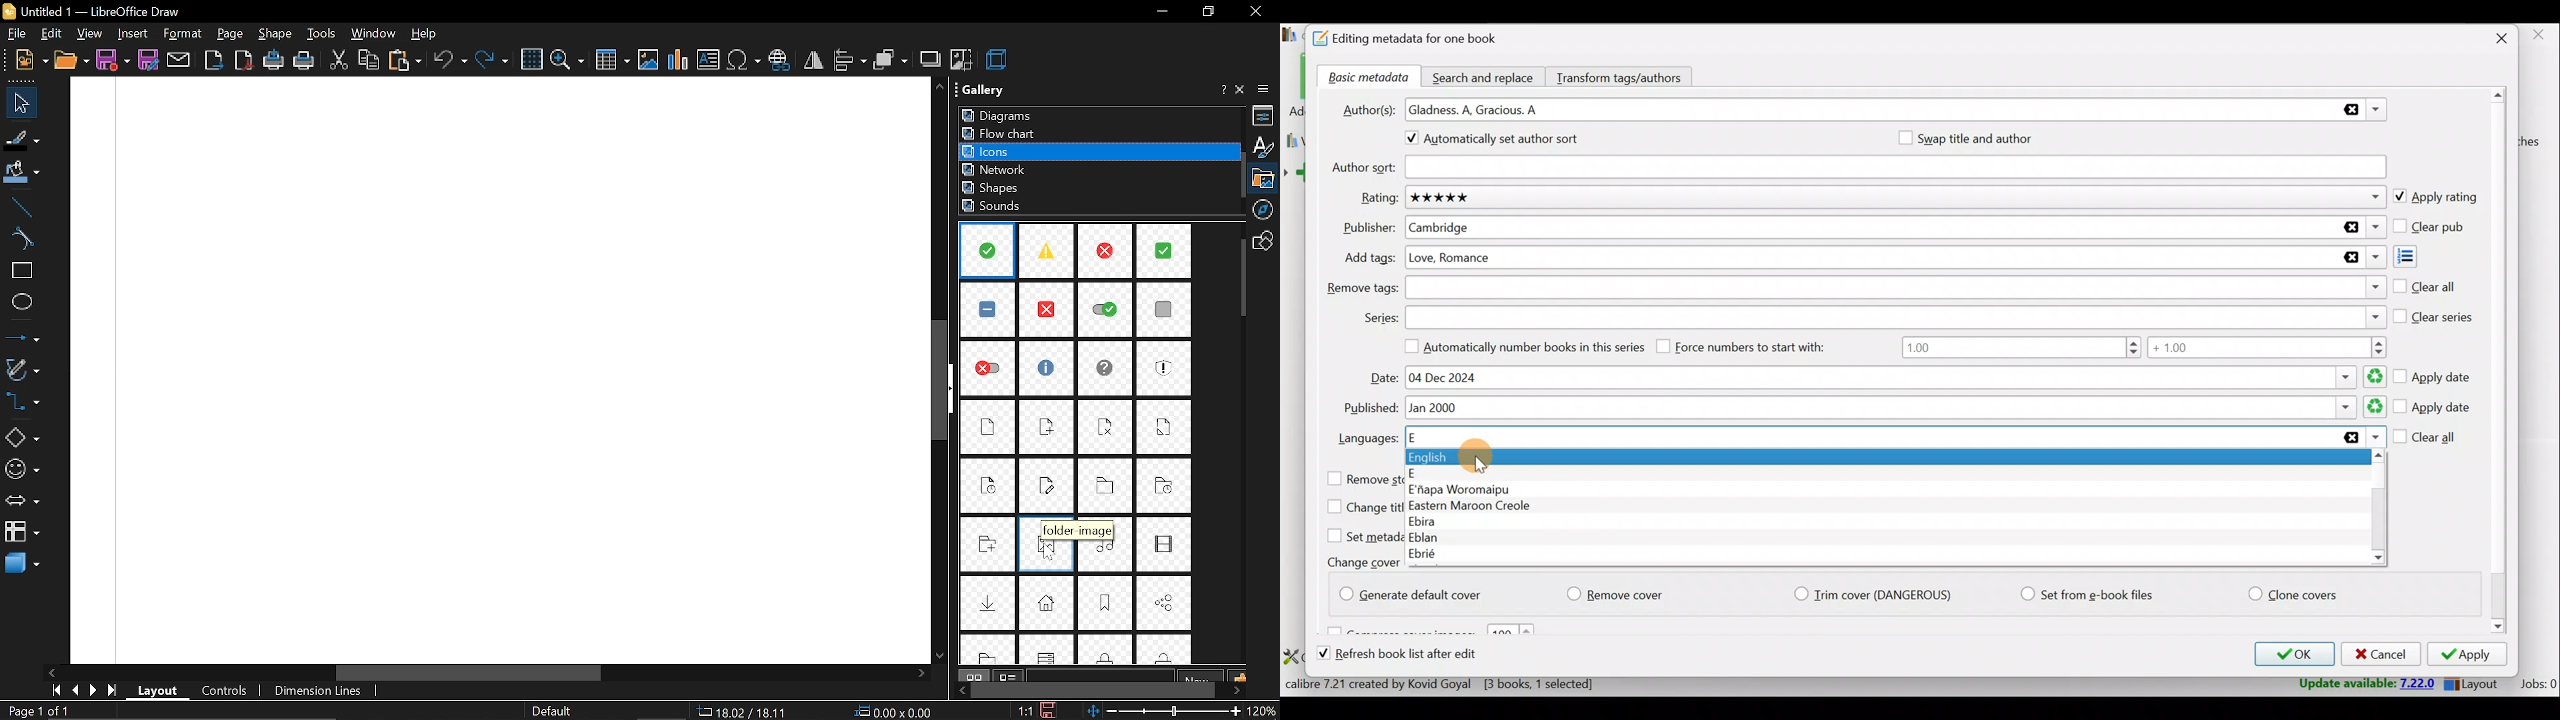  Describe the element at coordinates (112, 692) in the screenshot. I see `go to last page` at that location.